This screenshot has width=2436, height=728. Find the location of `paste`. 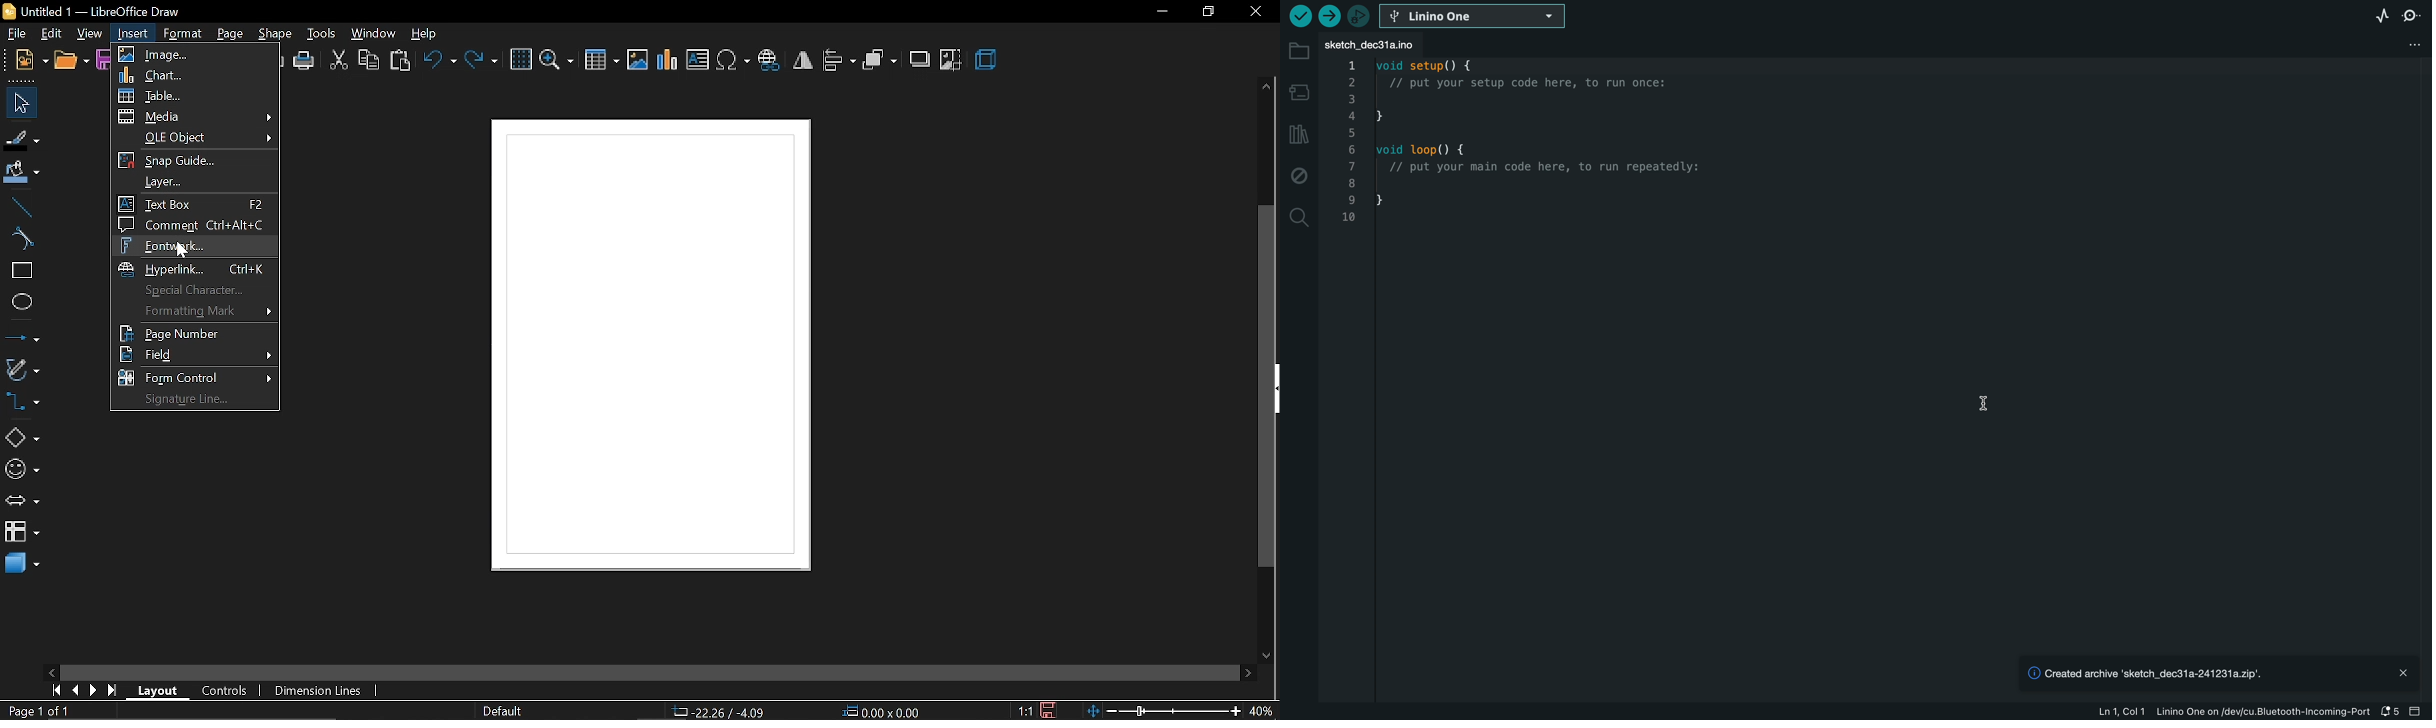

paste is located at coordinates (402, 60).